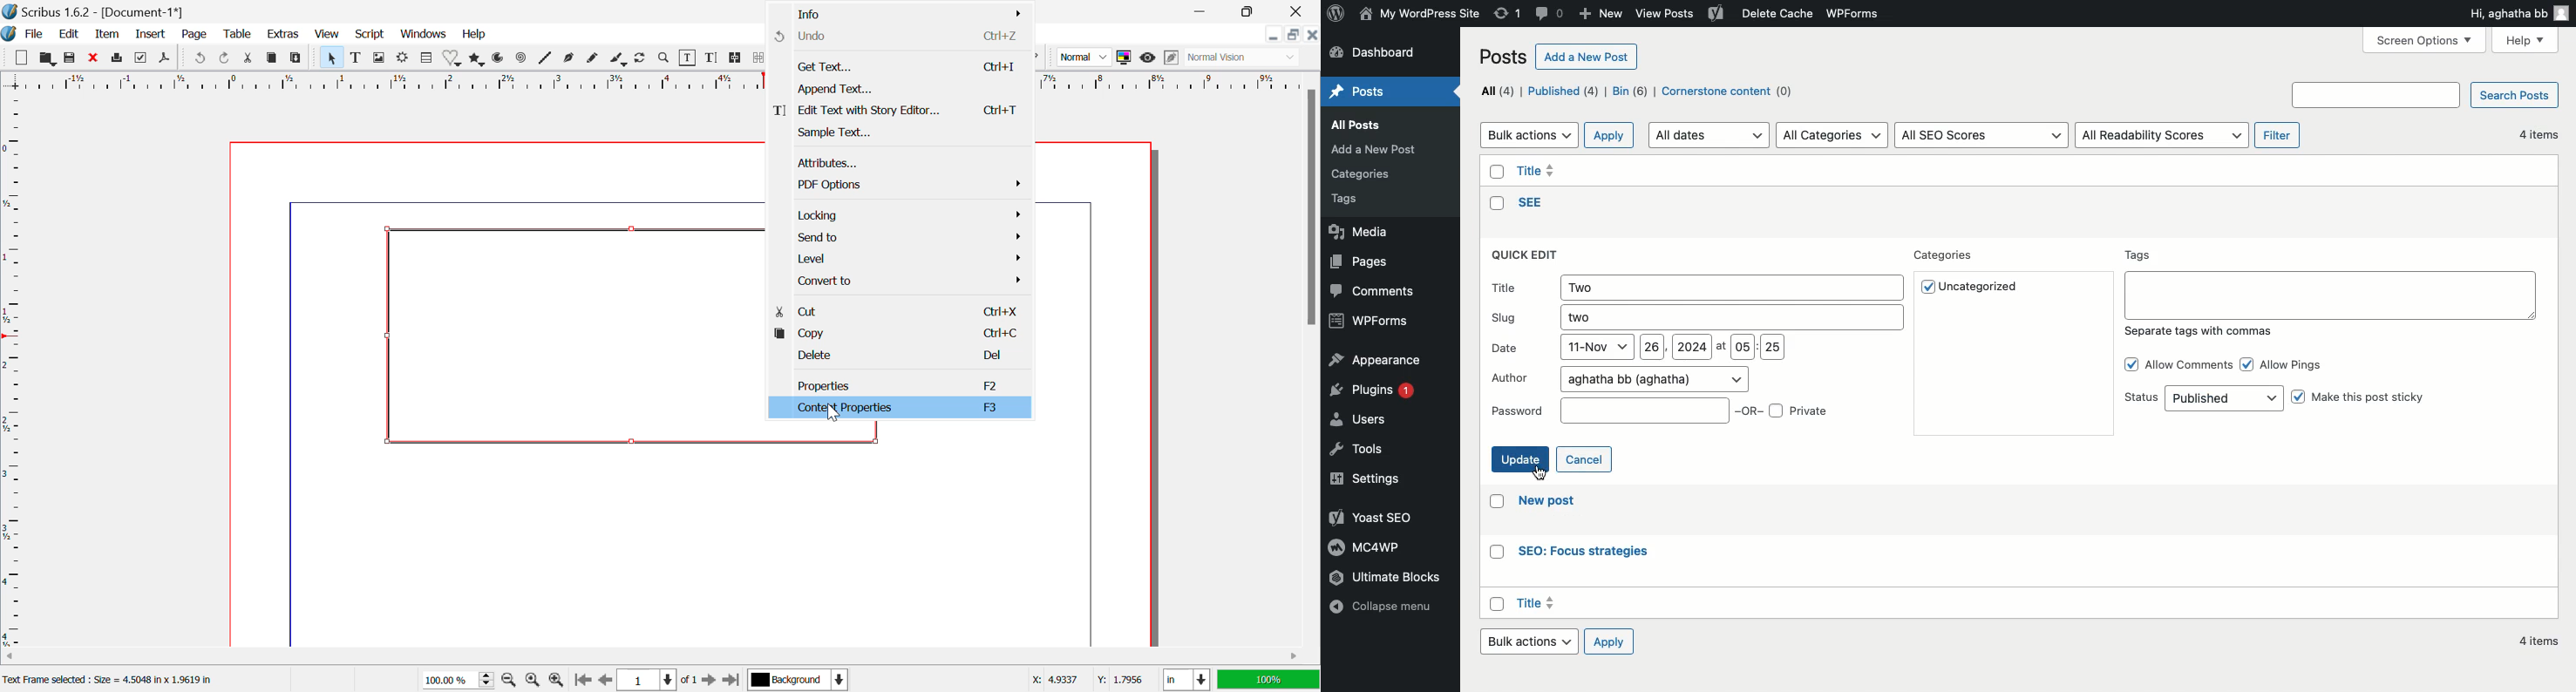 The image size is (2576, 700). I want to click on Edit Text with Story Editor, so click(899, 110).